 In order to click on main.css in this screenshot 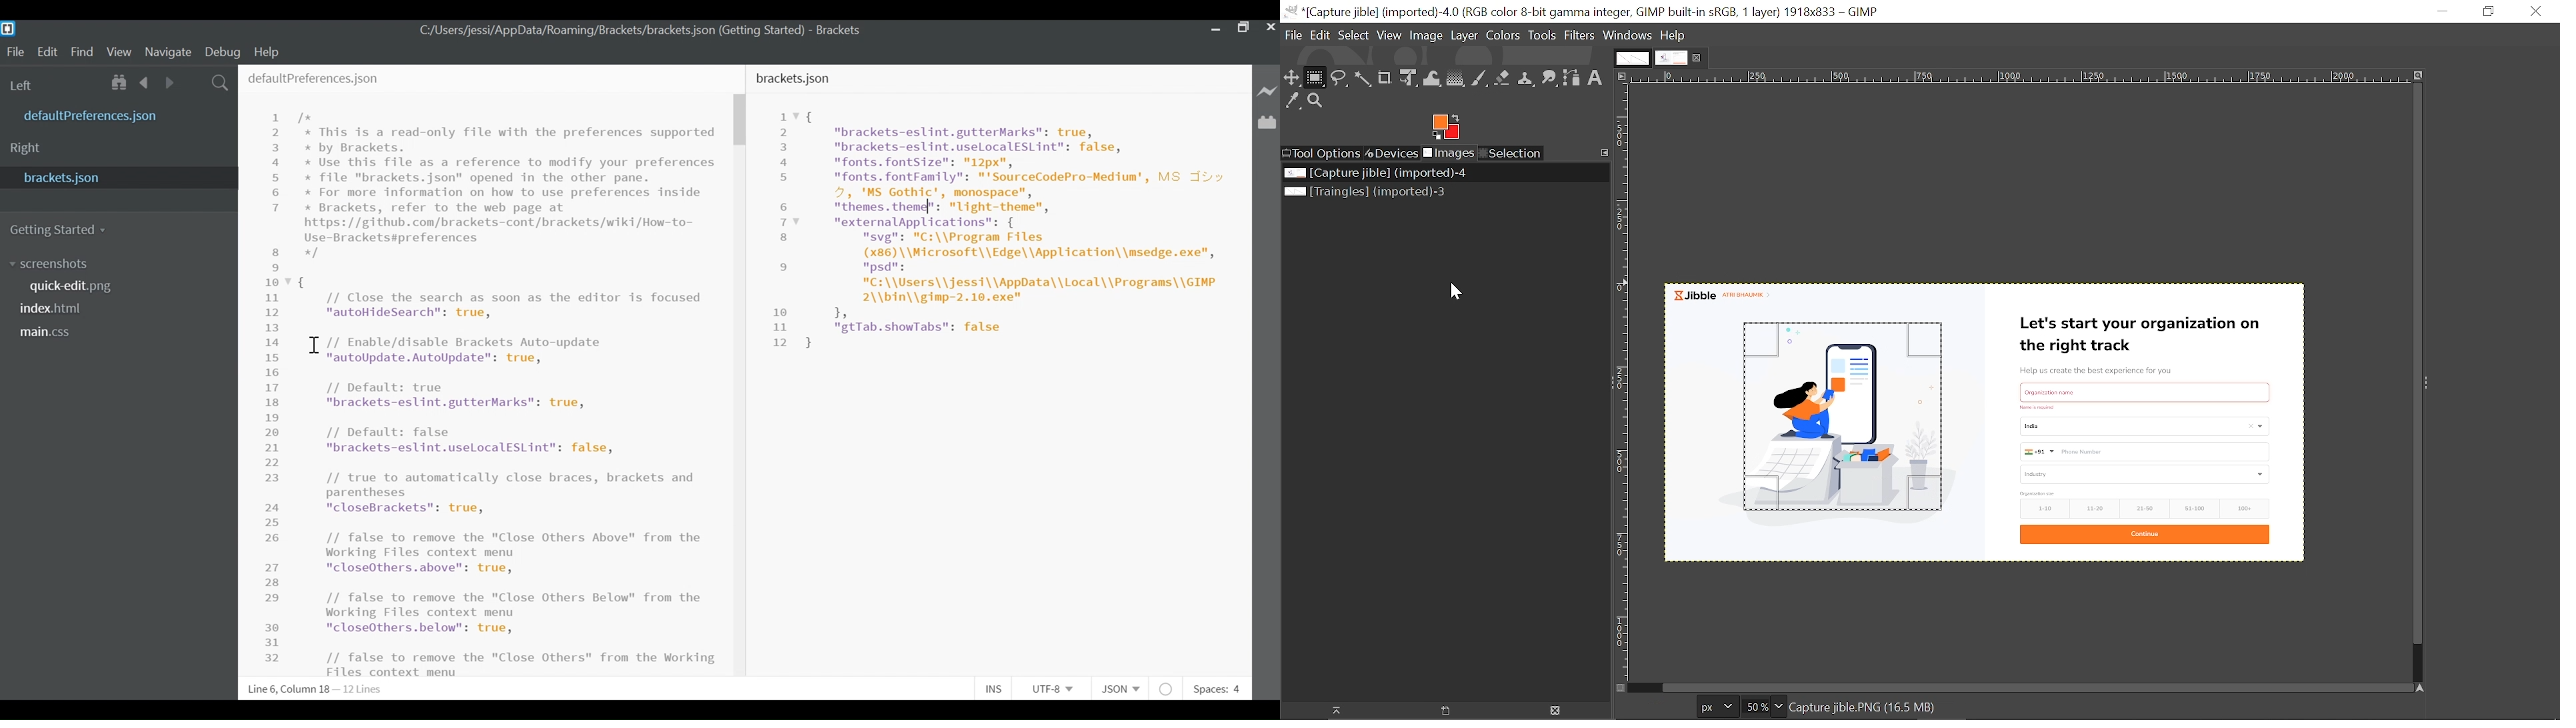, I will do `click(47, 332)`.